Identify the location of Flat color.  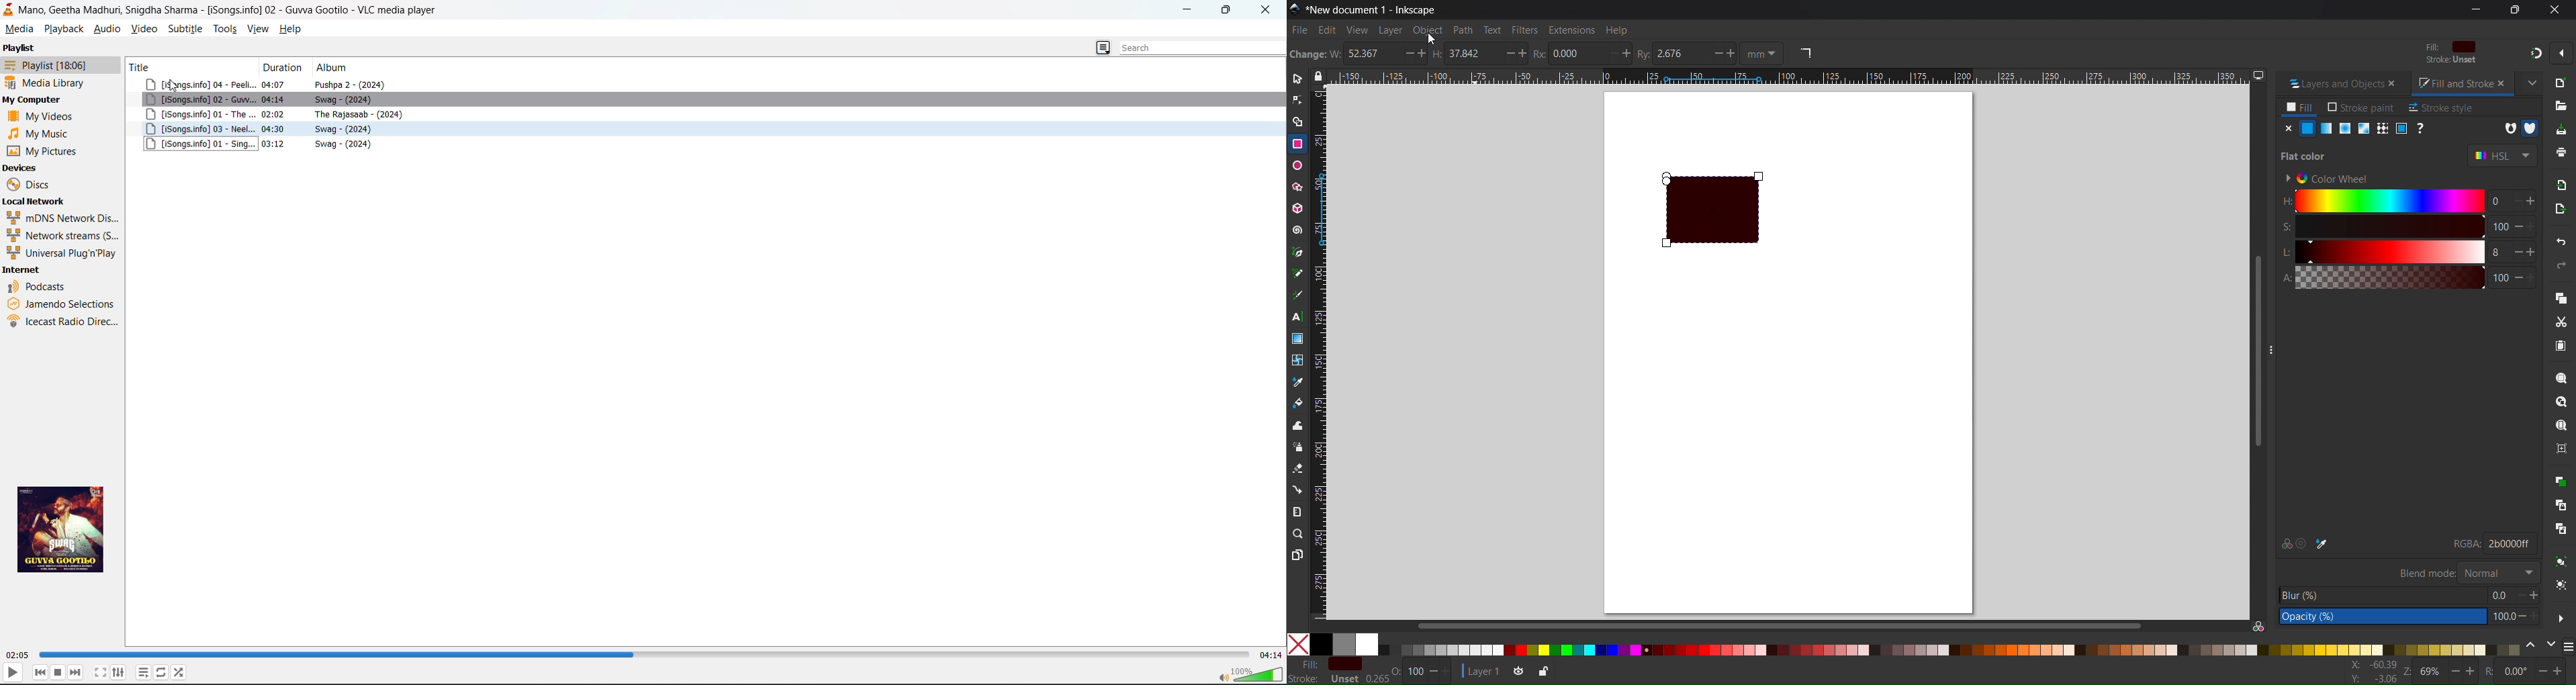
(1344, 664).